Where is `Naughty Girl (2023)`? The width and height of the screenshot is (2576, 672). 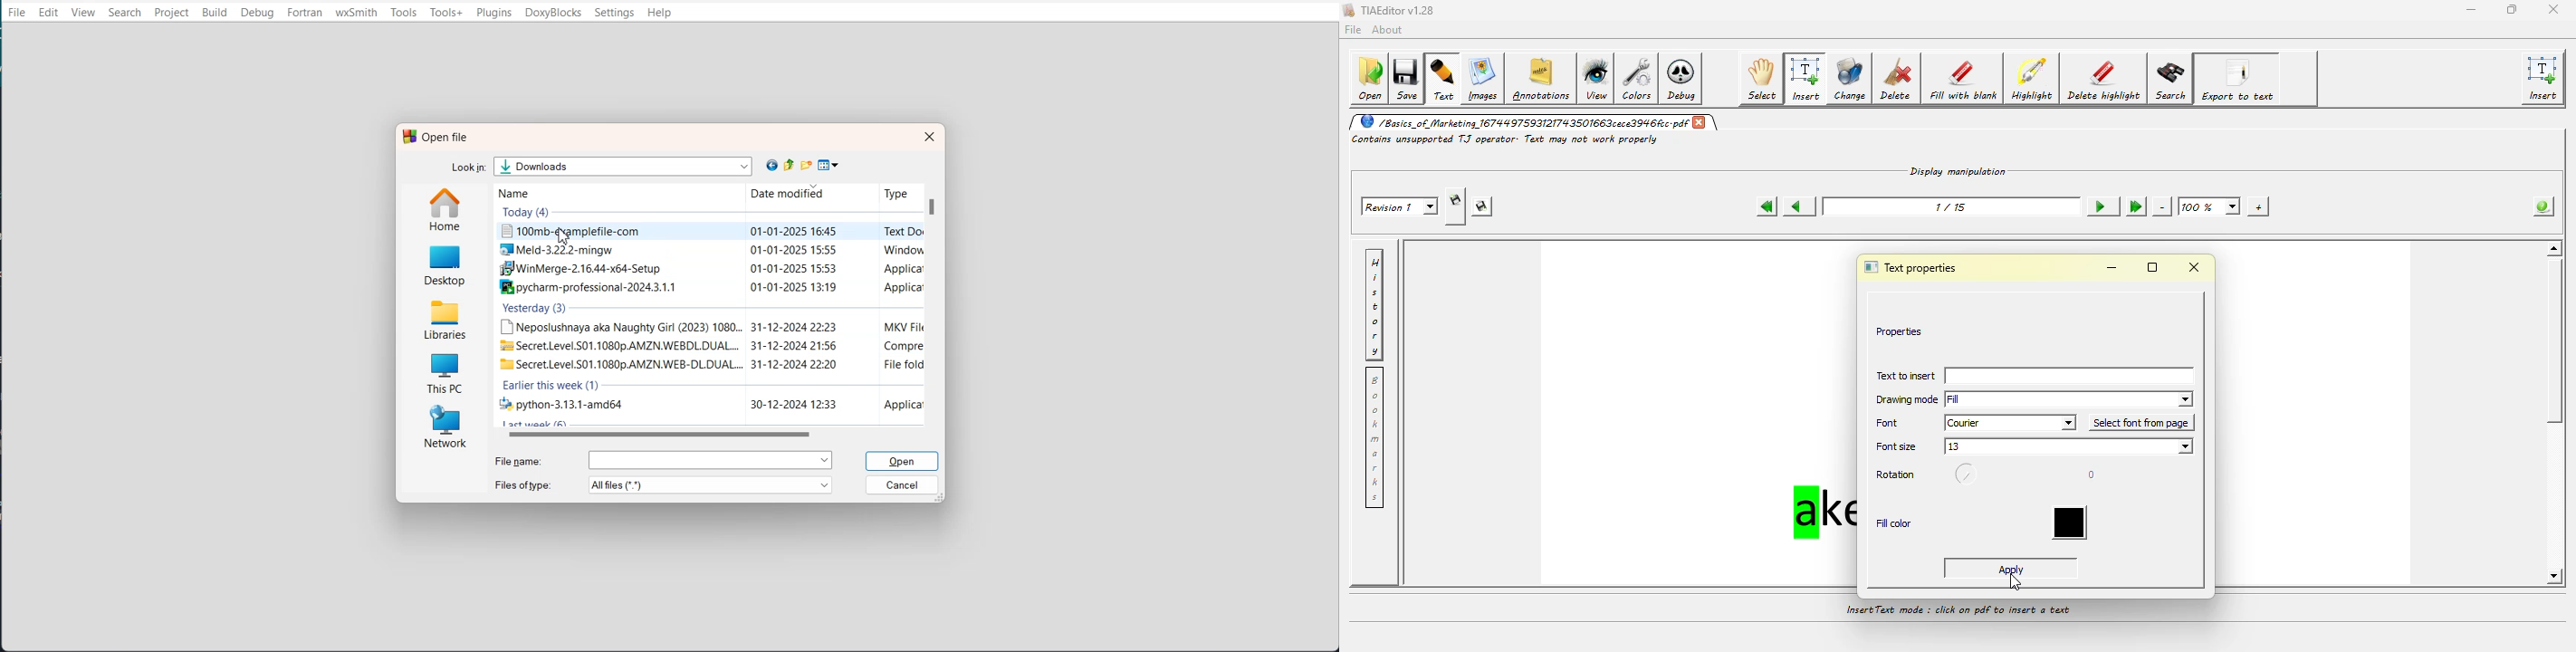 Naughty Girl (2023) is located at coordinates (708, 326).